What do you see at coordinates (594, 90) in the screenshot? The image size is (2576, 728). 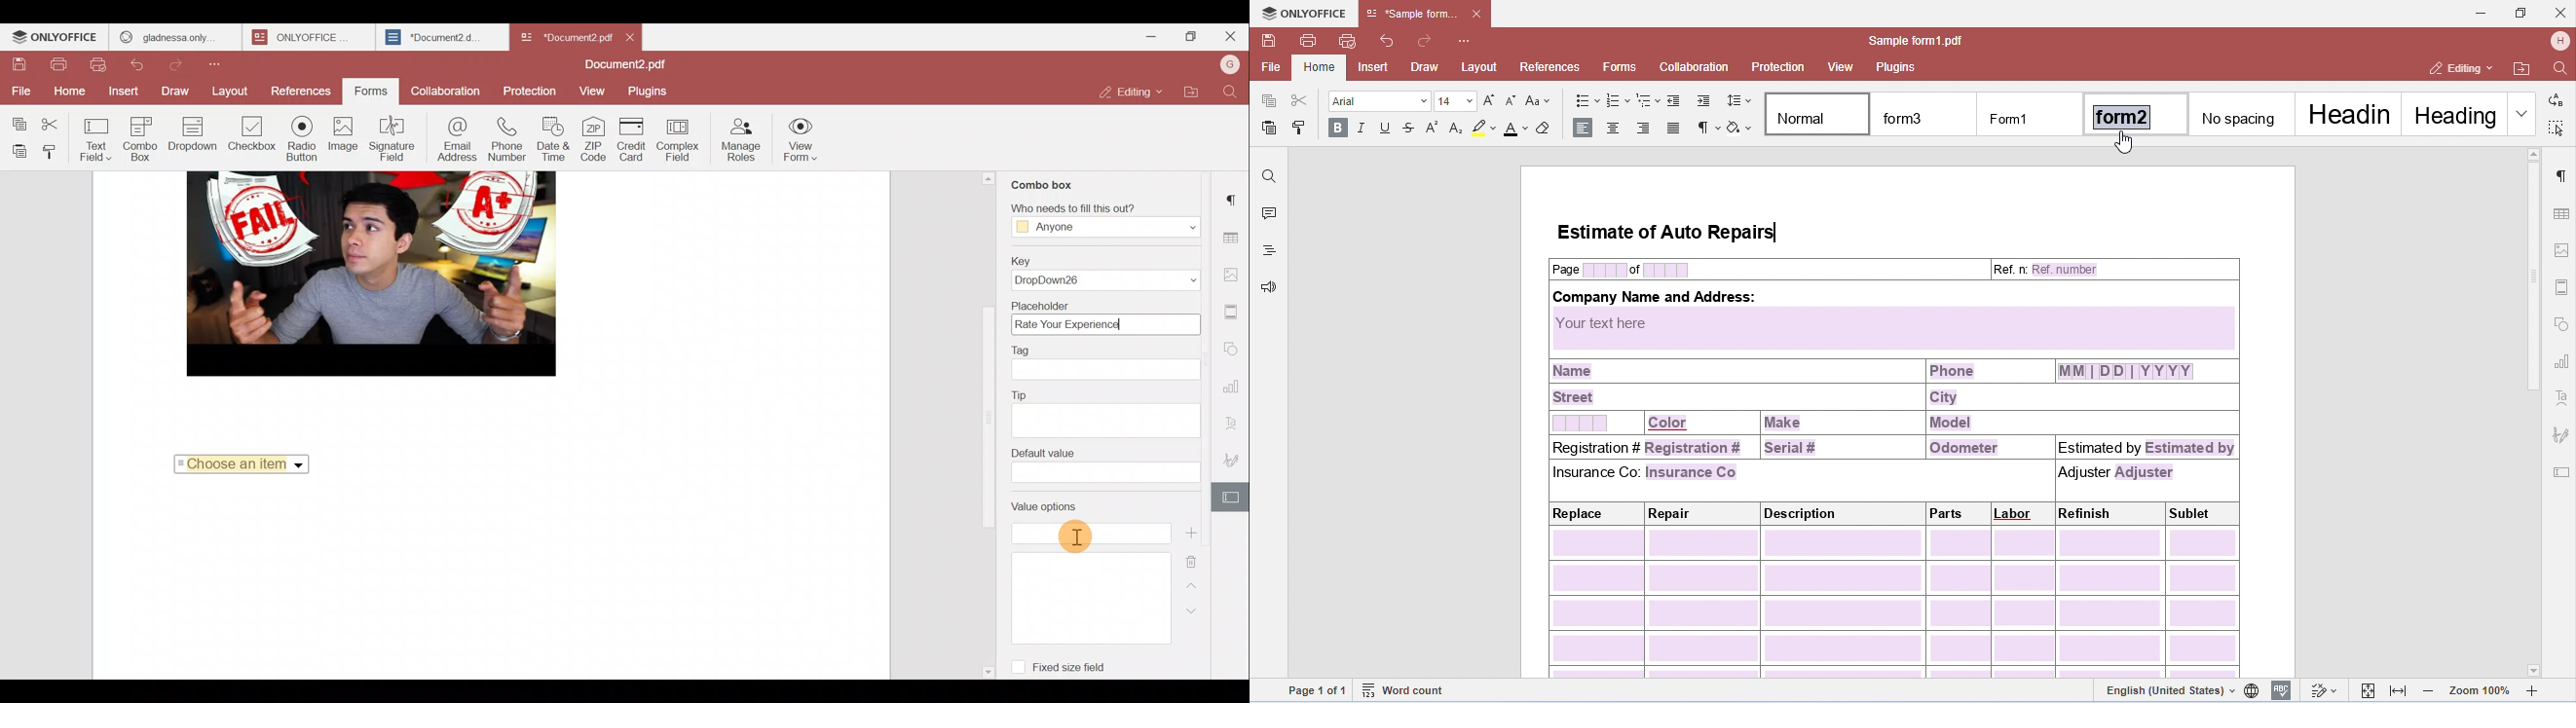 I see `View` at bounding box center [594, 90].